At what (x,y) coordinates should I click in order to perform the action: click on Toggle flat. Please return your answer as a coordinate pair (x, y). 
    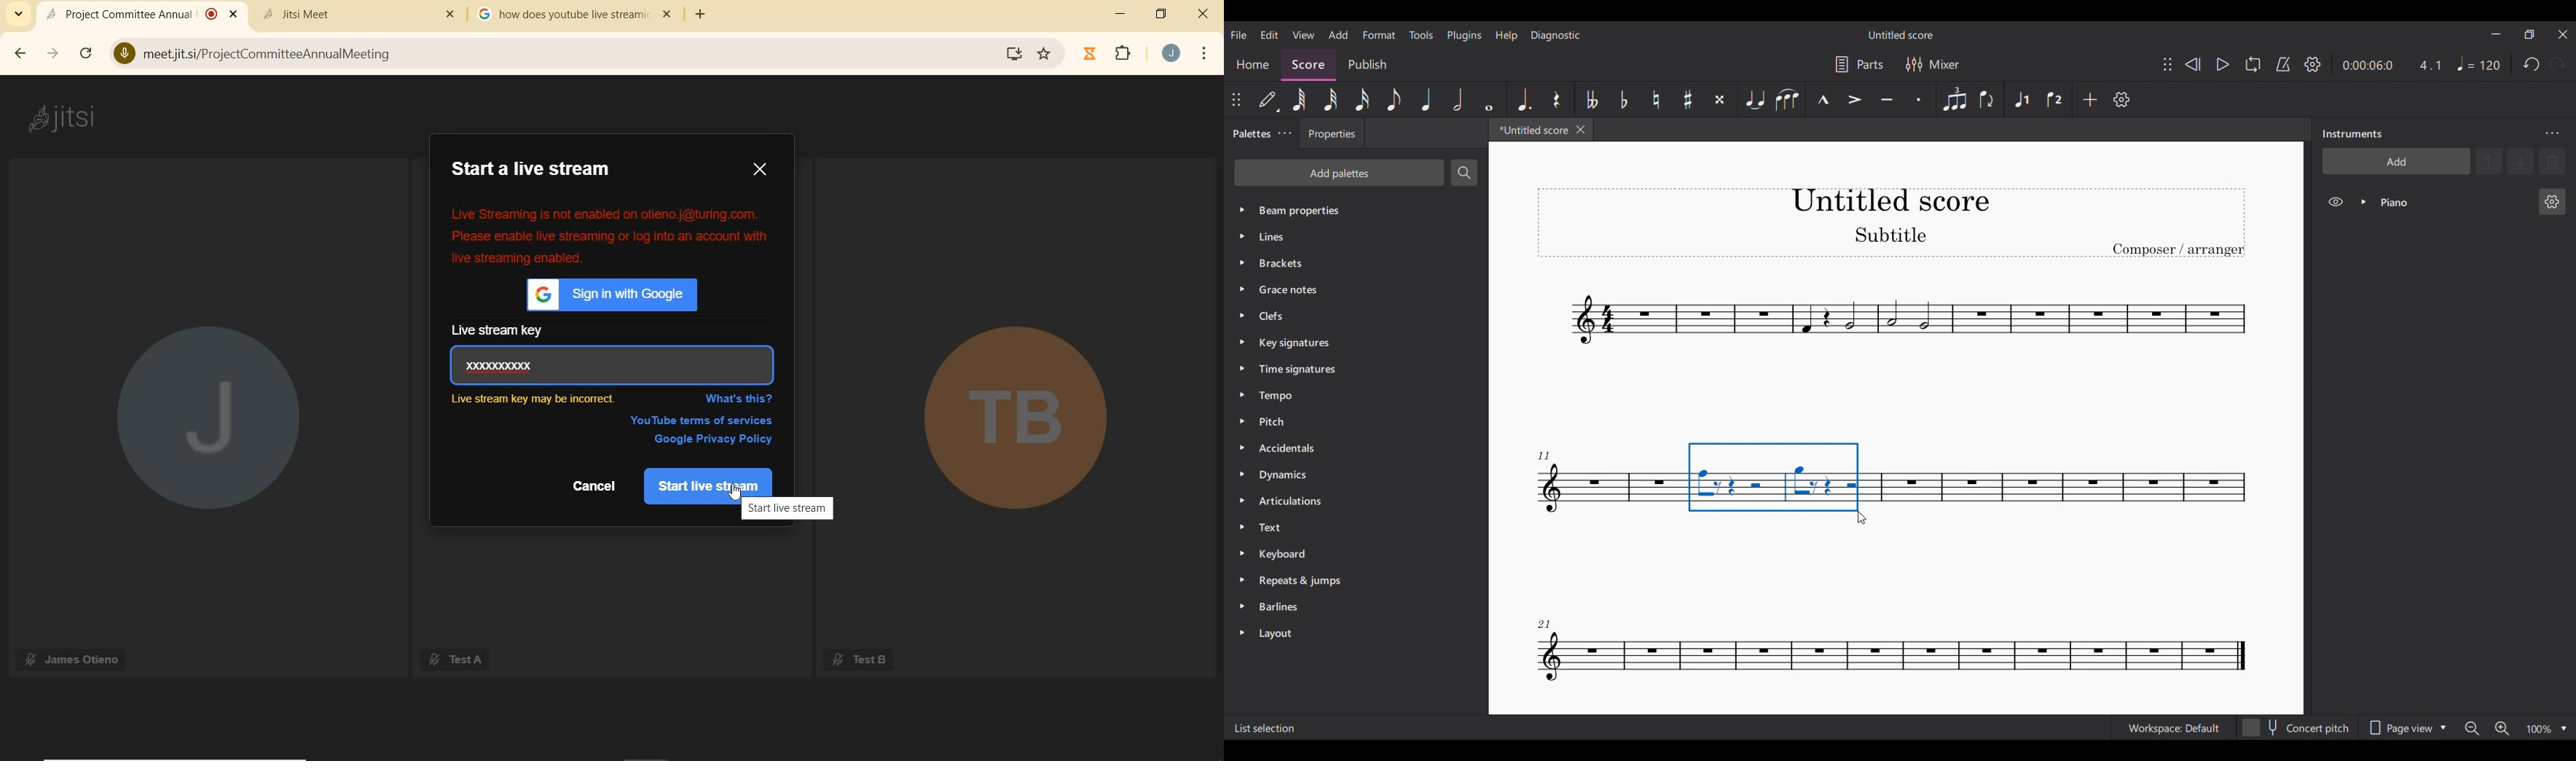
    Looking at the image, I should click on (1625, 99).